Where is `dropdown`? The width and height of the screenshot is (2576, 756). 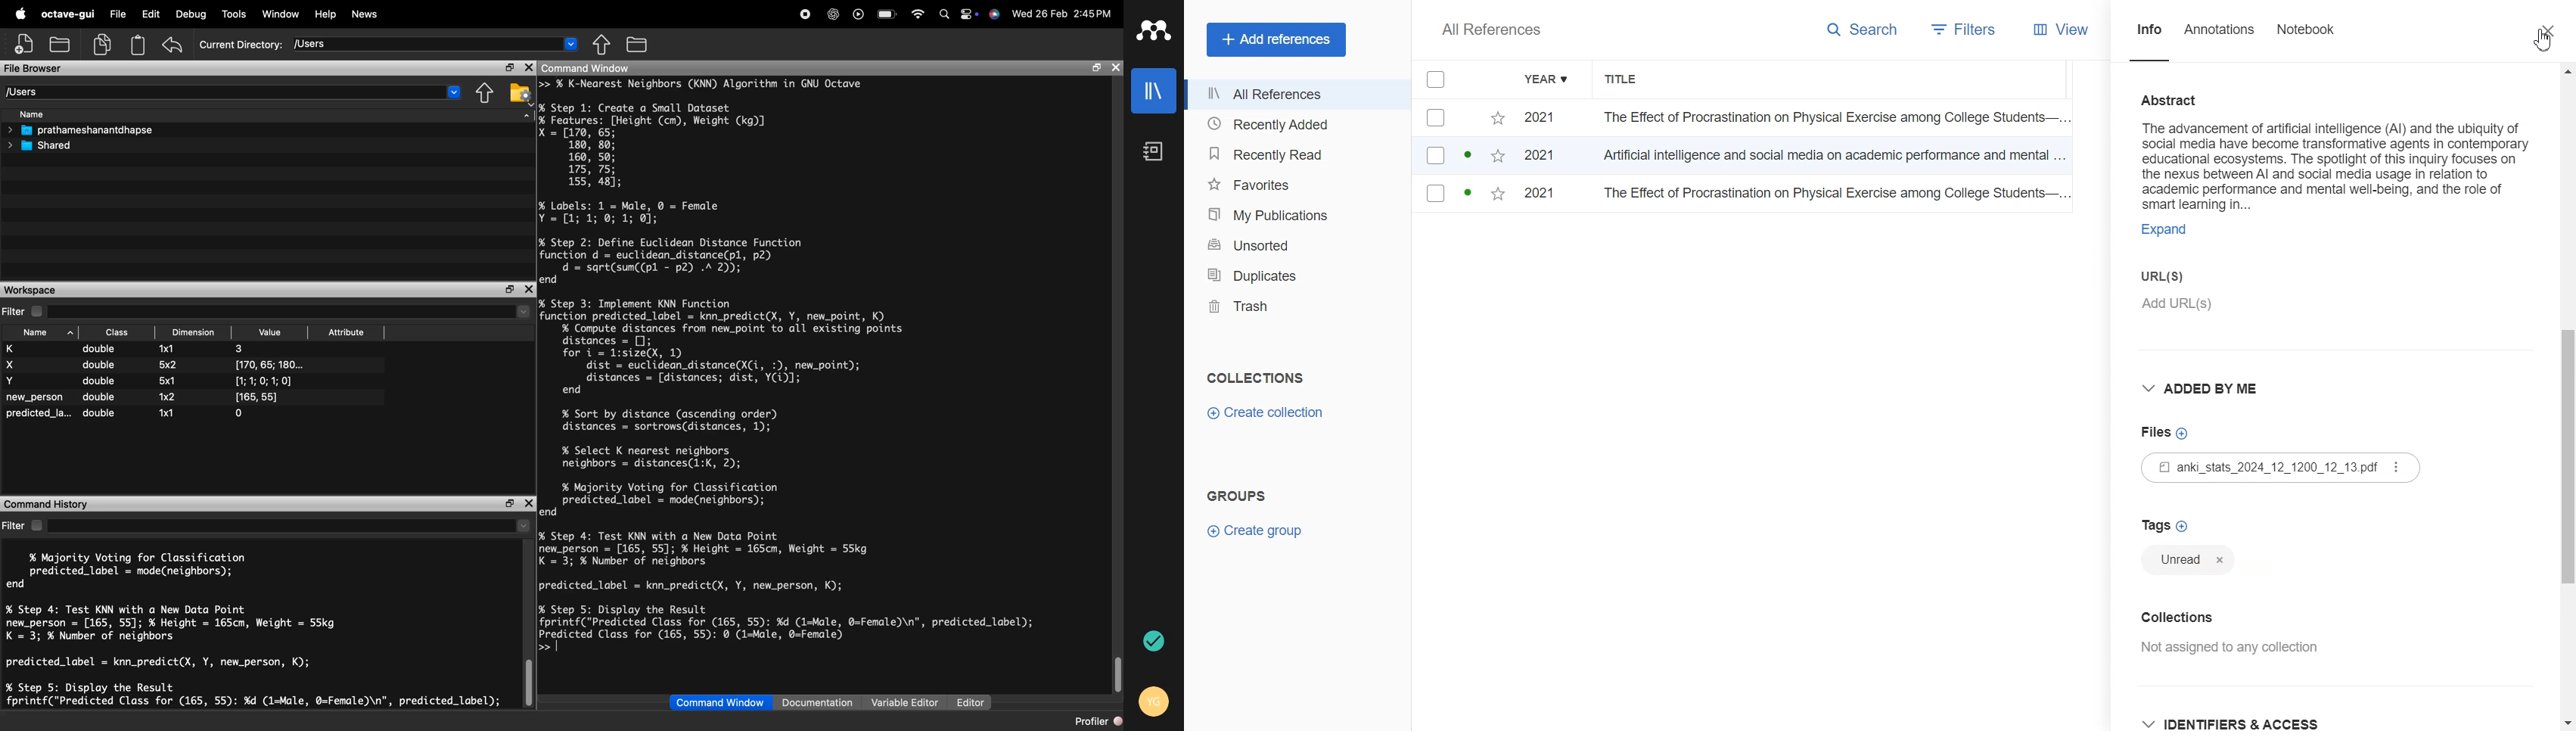 dropdown is located at coordinates (452, 93).